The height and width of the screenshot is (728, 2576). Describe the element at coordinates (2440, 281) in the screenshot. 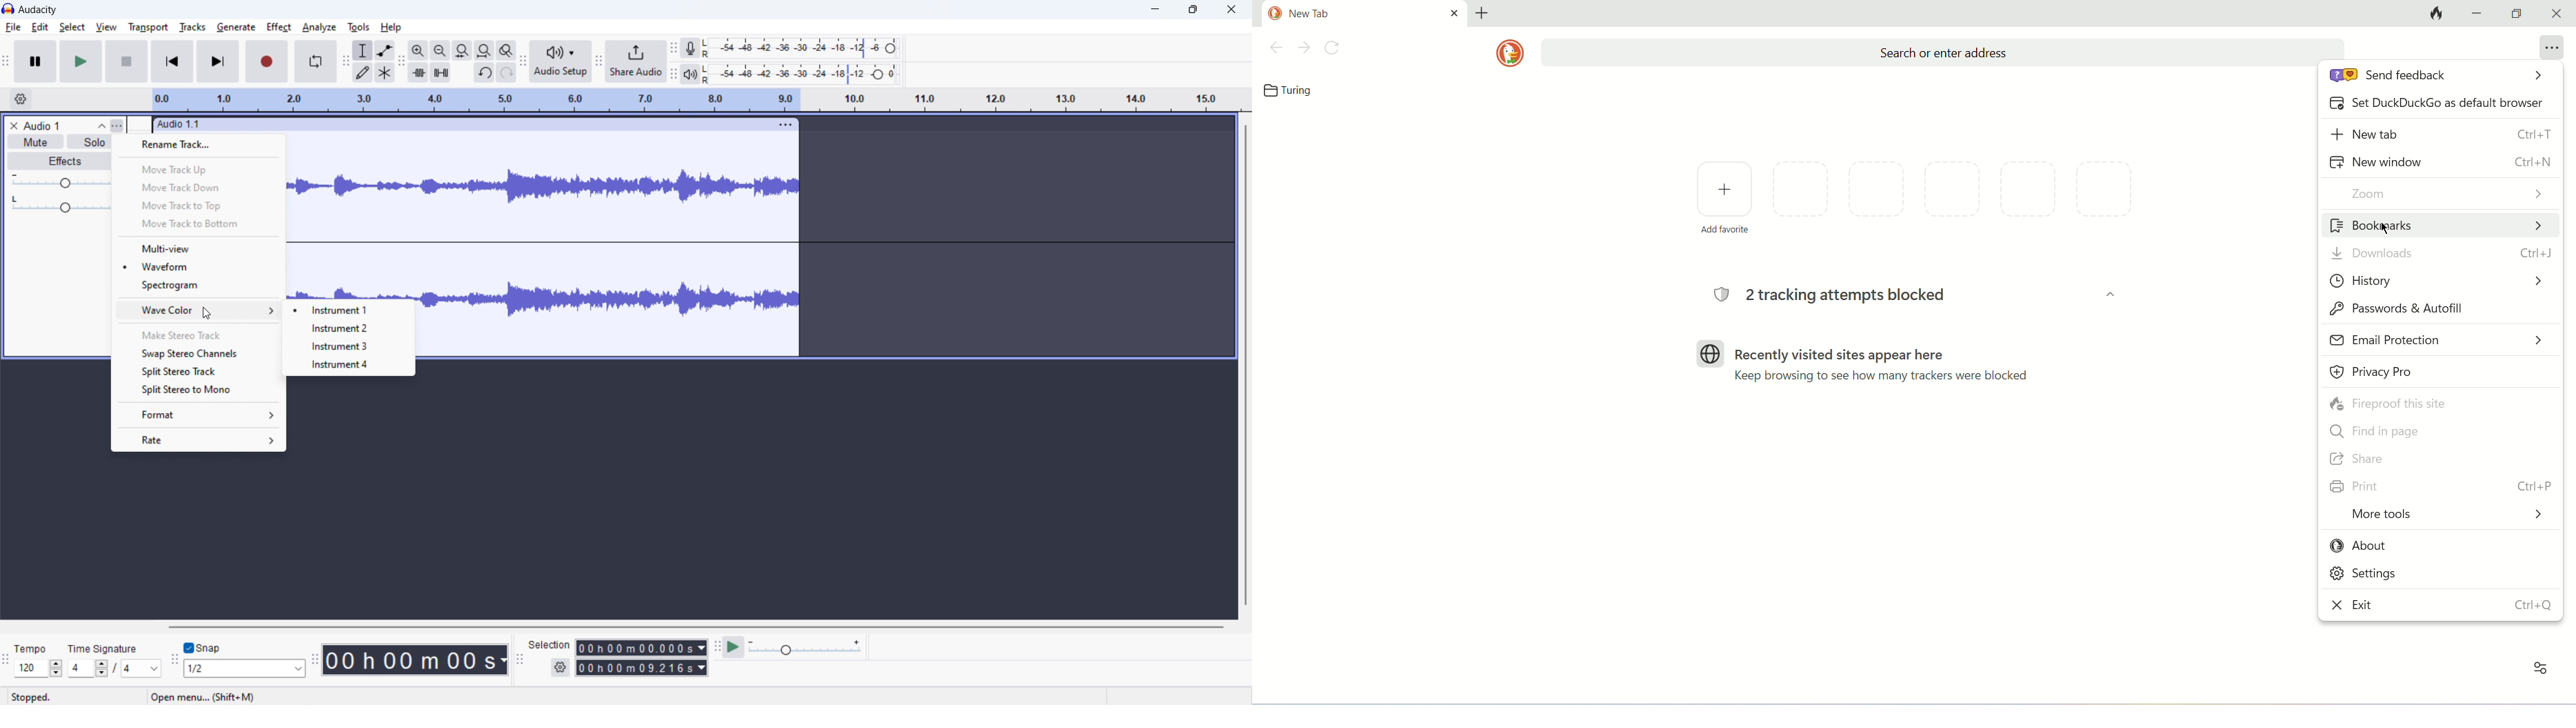

I see `history` at that location.